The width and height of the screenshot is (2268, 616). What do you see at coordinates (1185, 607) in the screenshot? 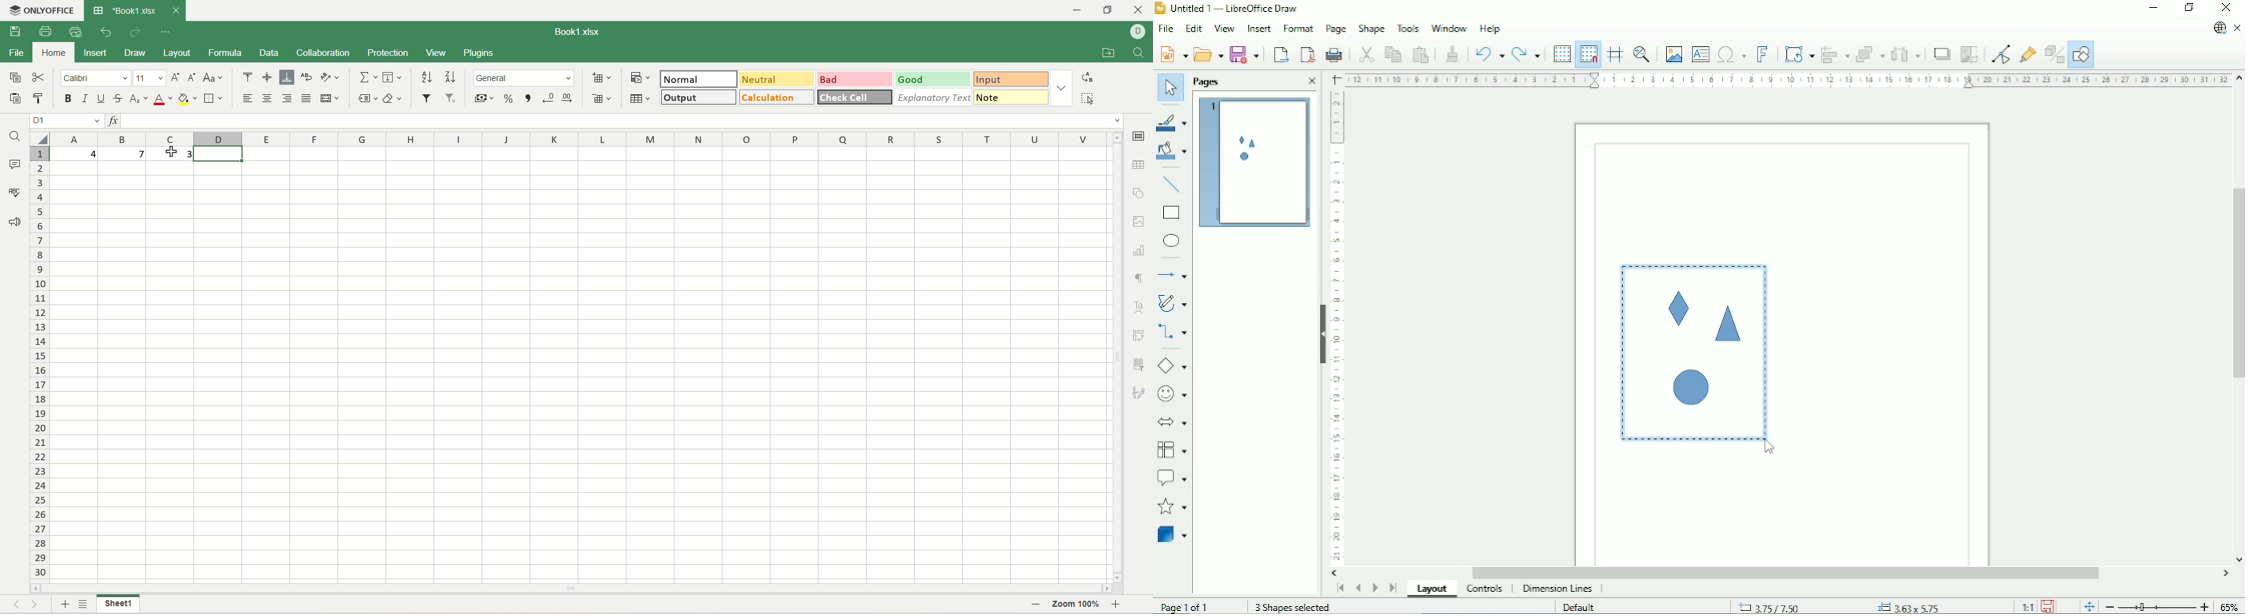
I see `Page 1 of 1` at bounding box center [1185, 607].